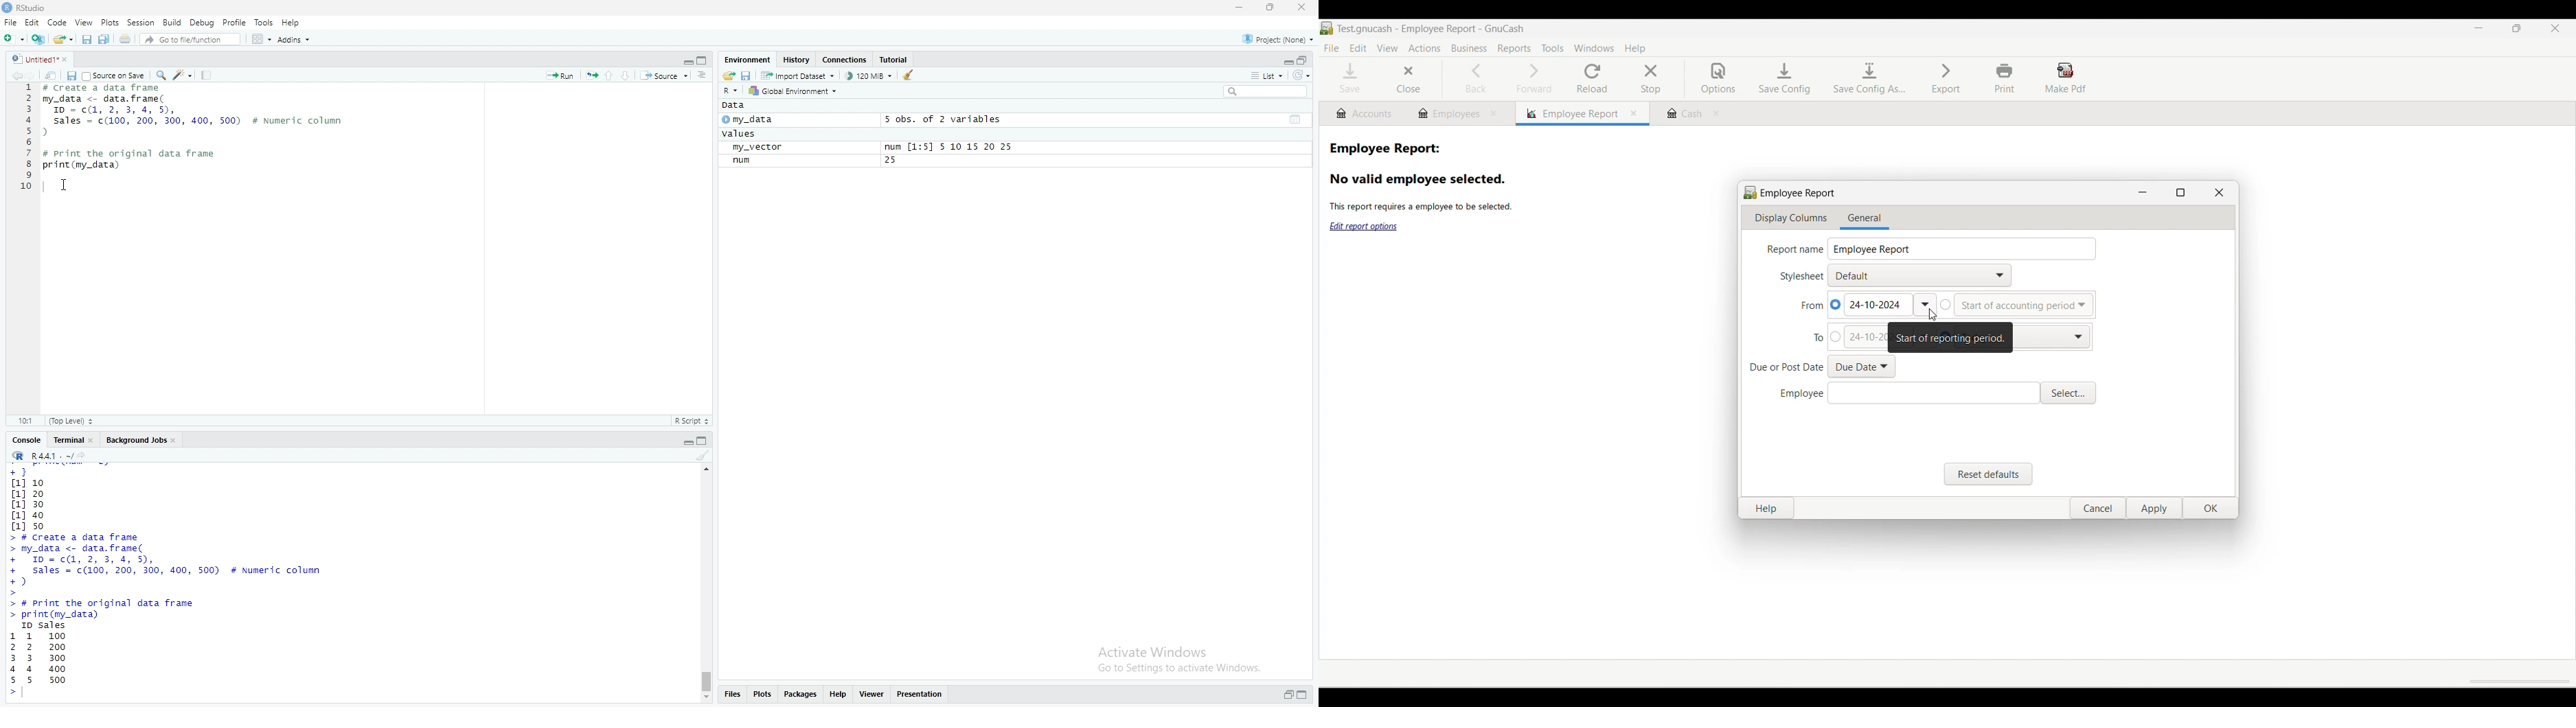 The width and height of the screenshot is (2576, 728). What do you see at coordinates (705, 441) in the screenshot?
I see `maximize` at bounding box center [705, 441].